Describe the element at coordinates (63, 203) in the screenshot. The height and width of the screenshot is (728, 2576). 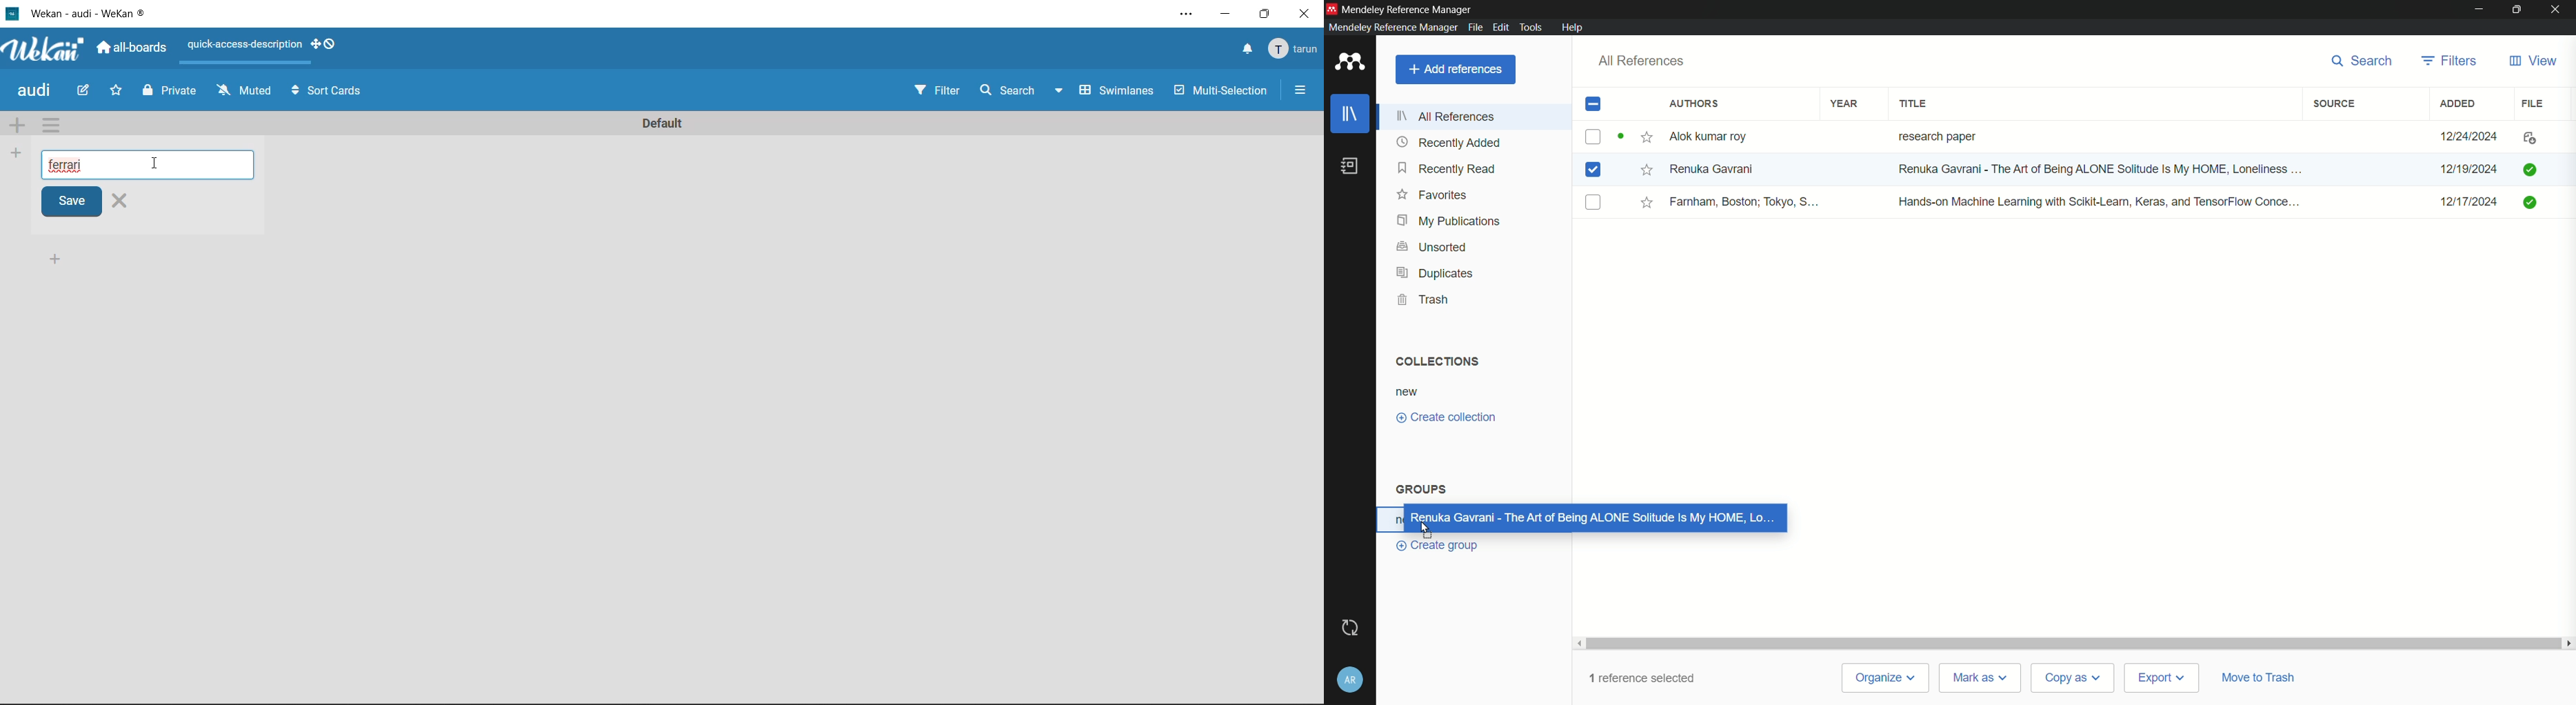
I see `Save` at that location.